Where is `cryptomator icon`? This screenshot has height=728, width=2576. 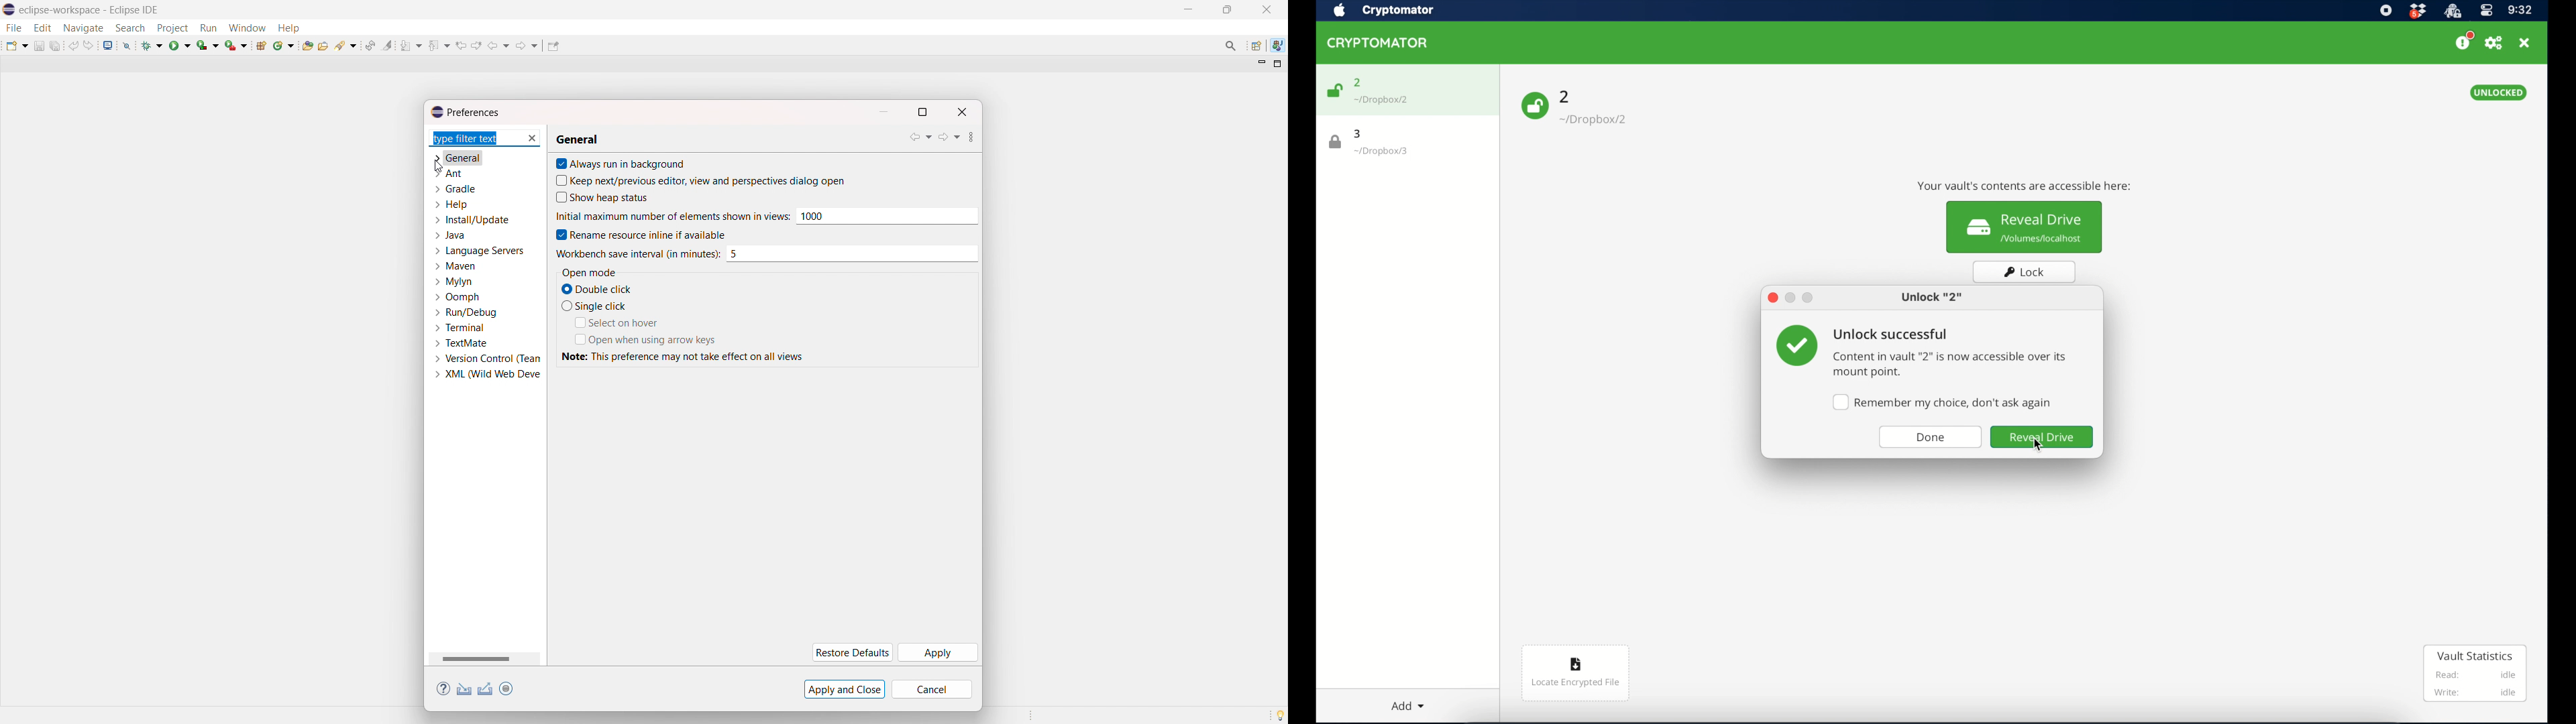
cryptomator icon is located at coordinates (1378, 43).